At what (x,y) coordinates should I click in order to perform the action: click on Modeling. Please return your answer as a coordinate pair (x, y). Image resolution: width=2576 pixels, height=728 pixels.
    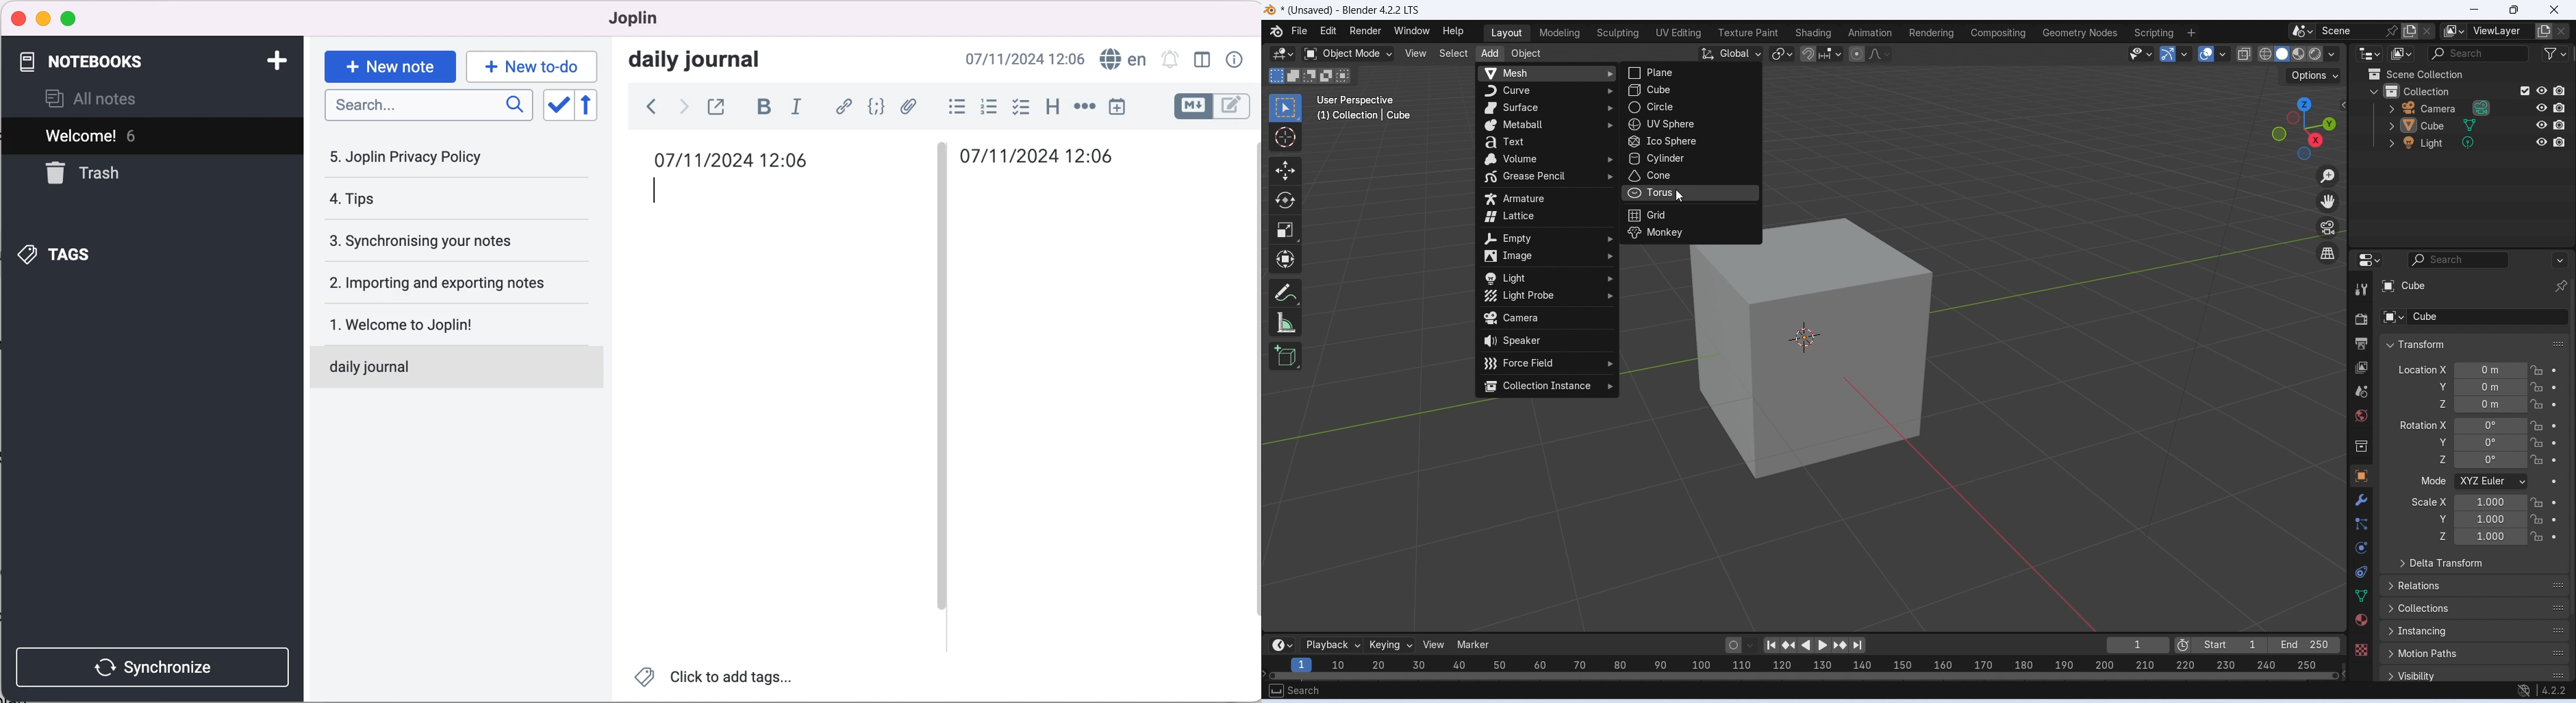
    Looking at the image, I should click on (1557, 34).